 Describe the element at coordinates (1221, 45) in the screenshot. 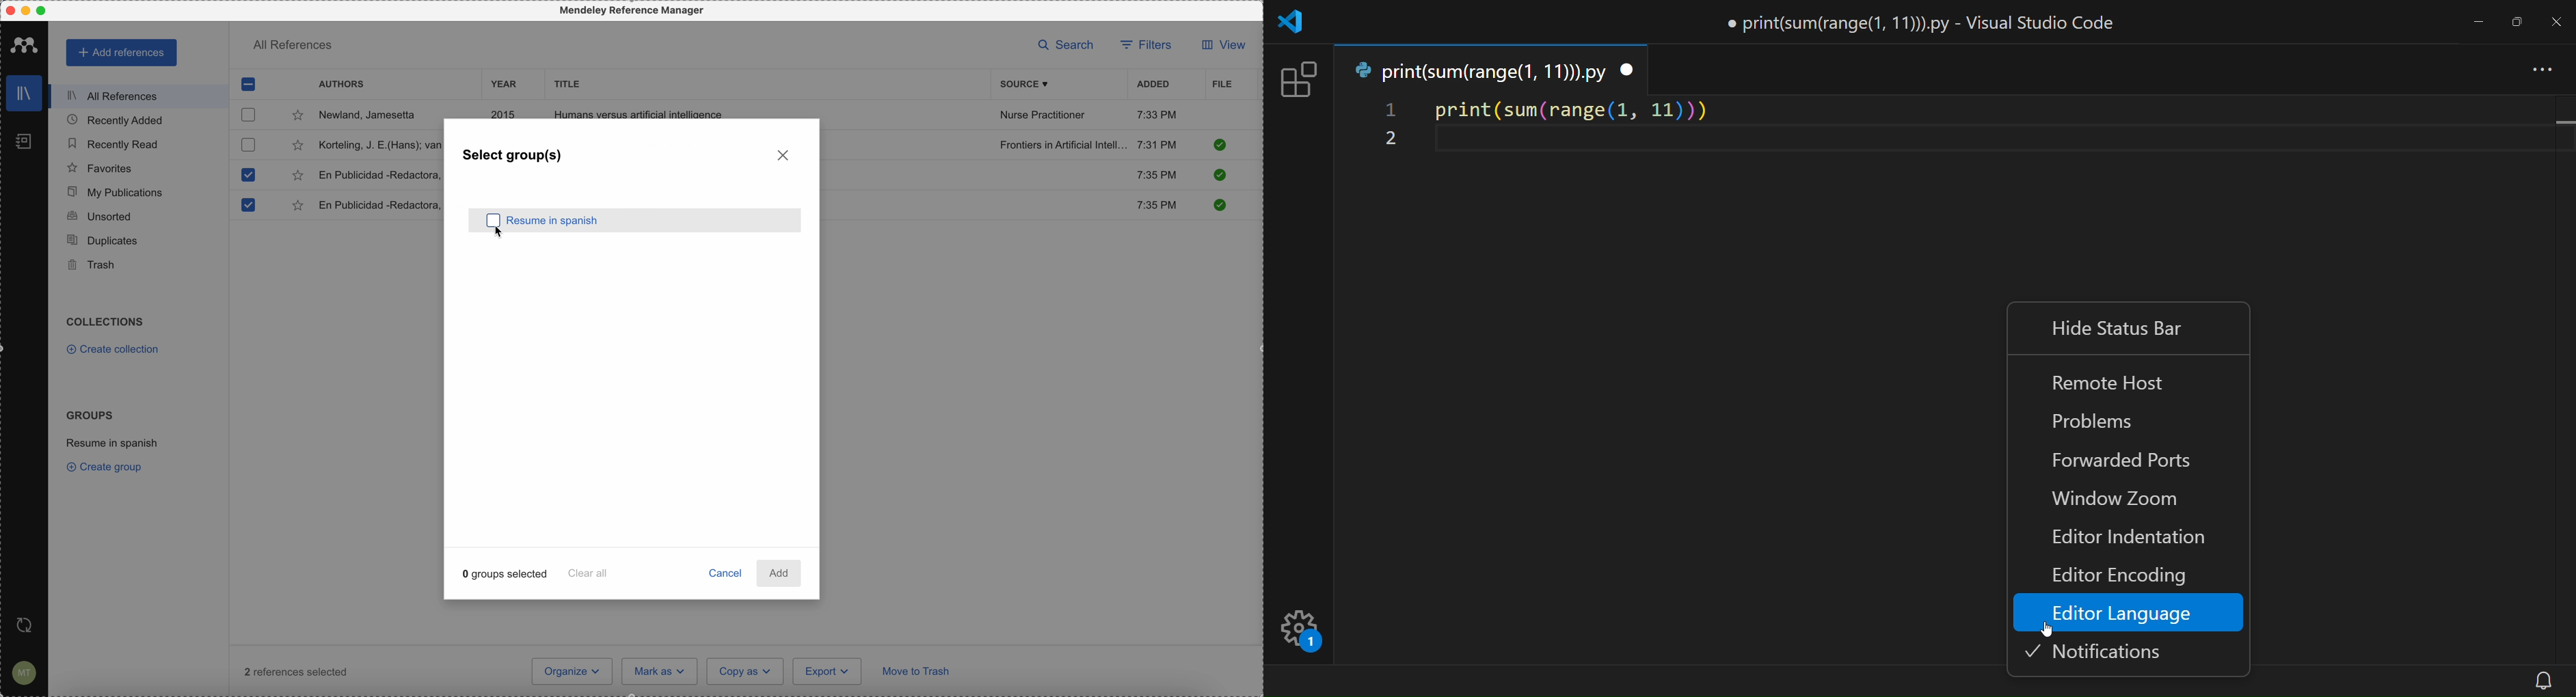

I see `view` at that location.